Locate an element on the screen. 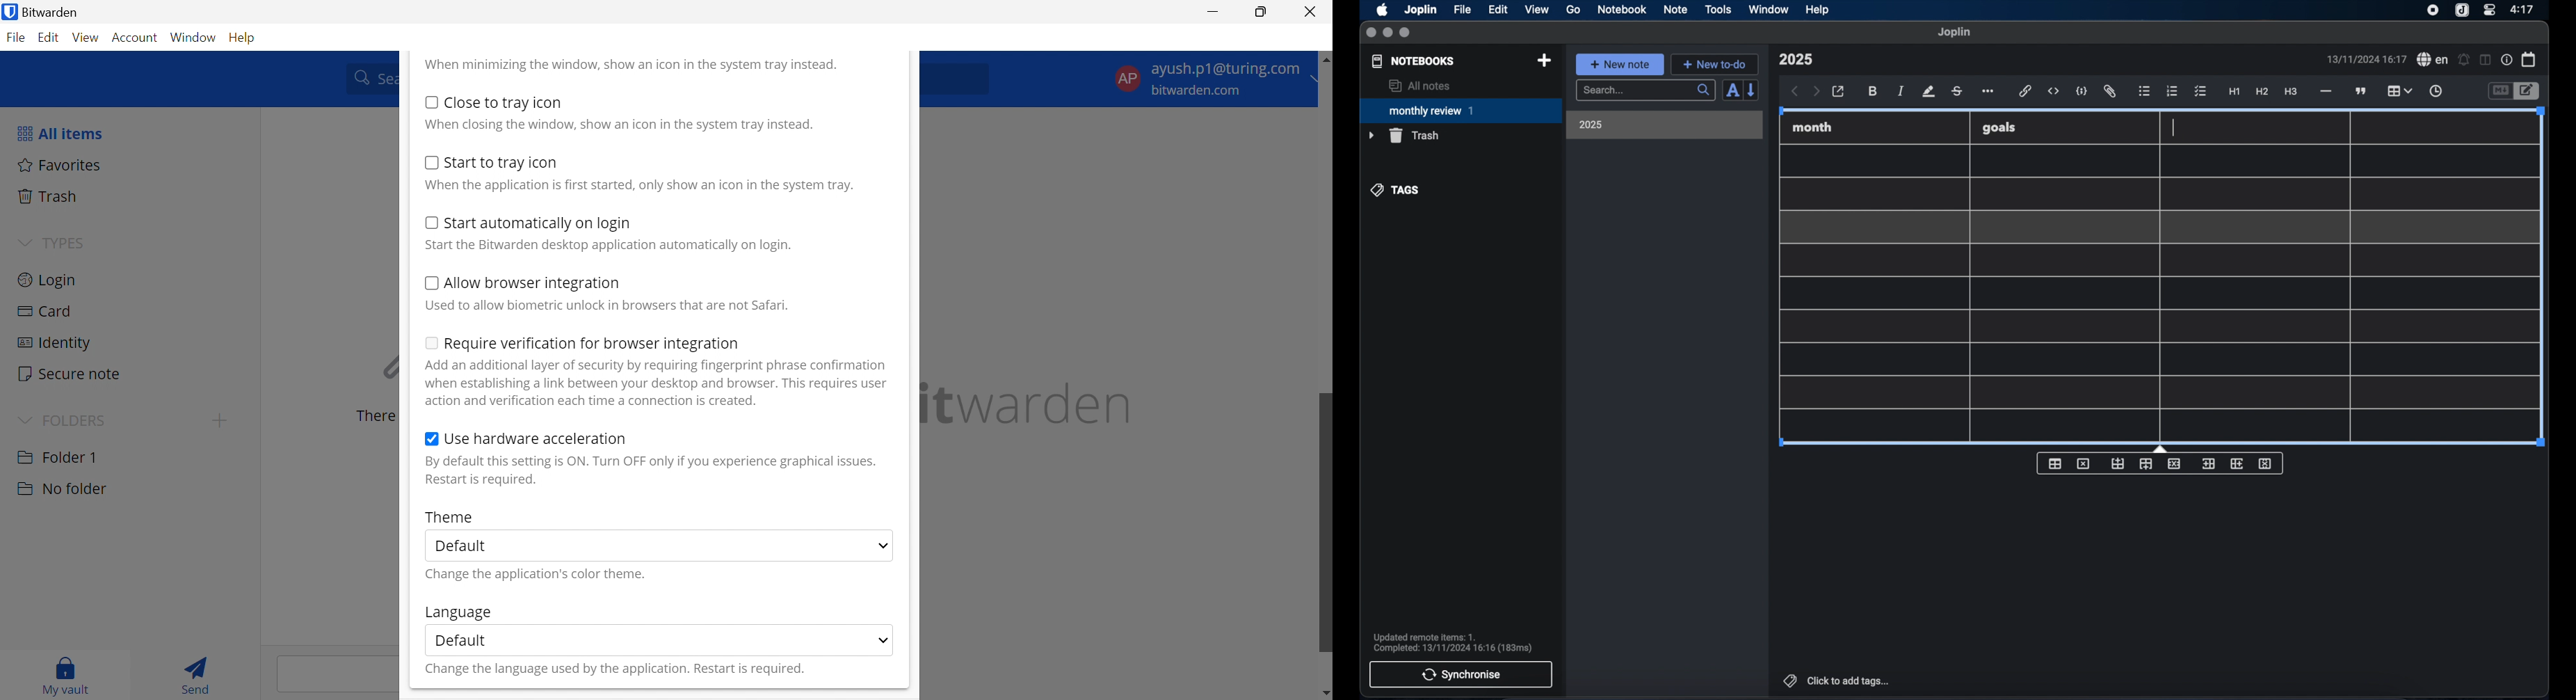  note title is located at coordinates (1796, 60).